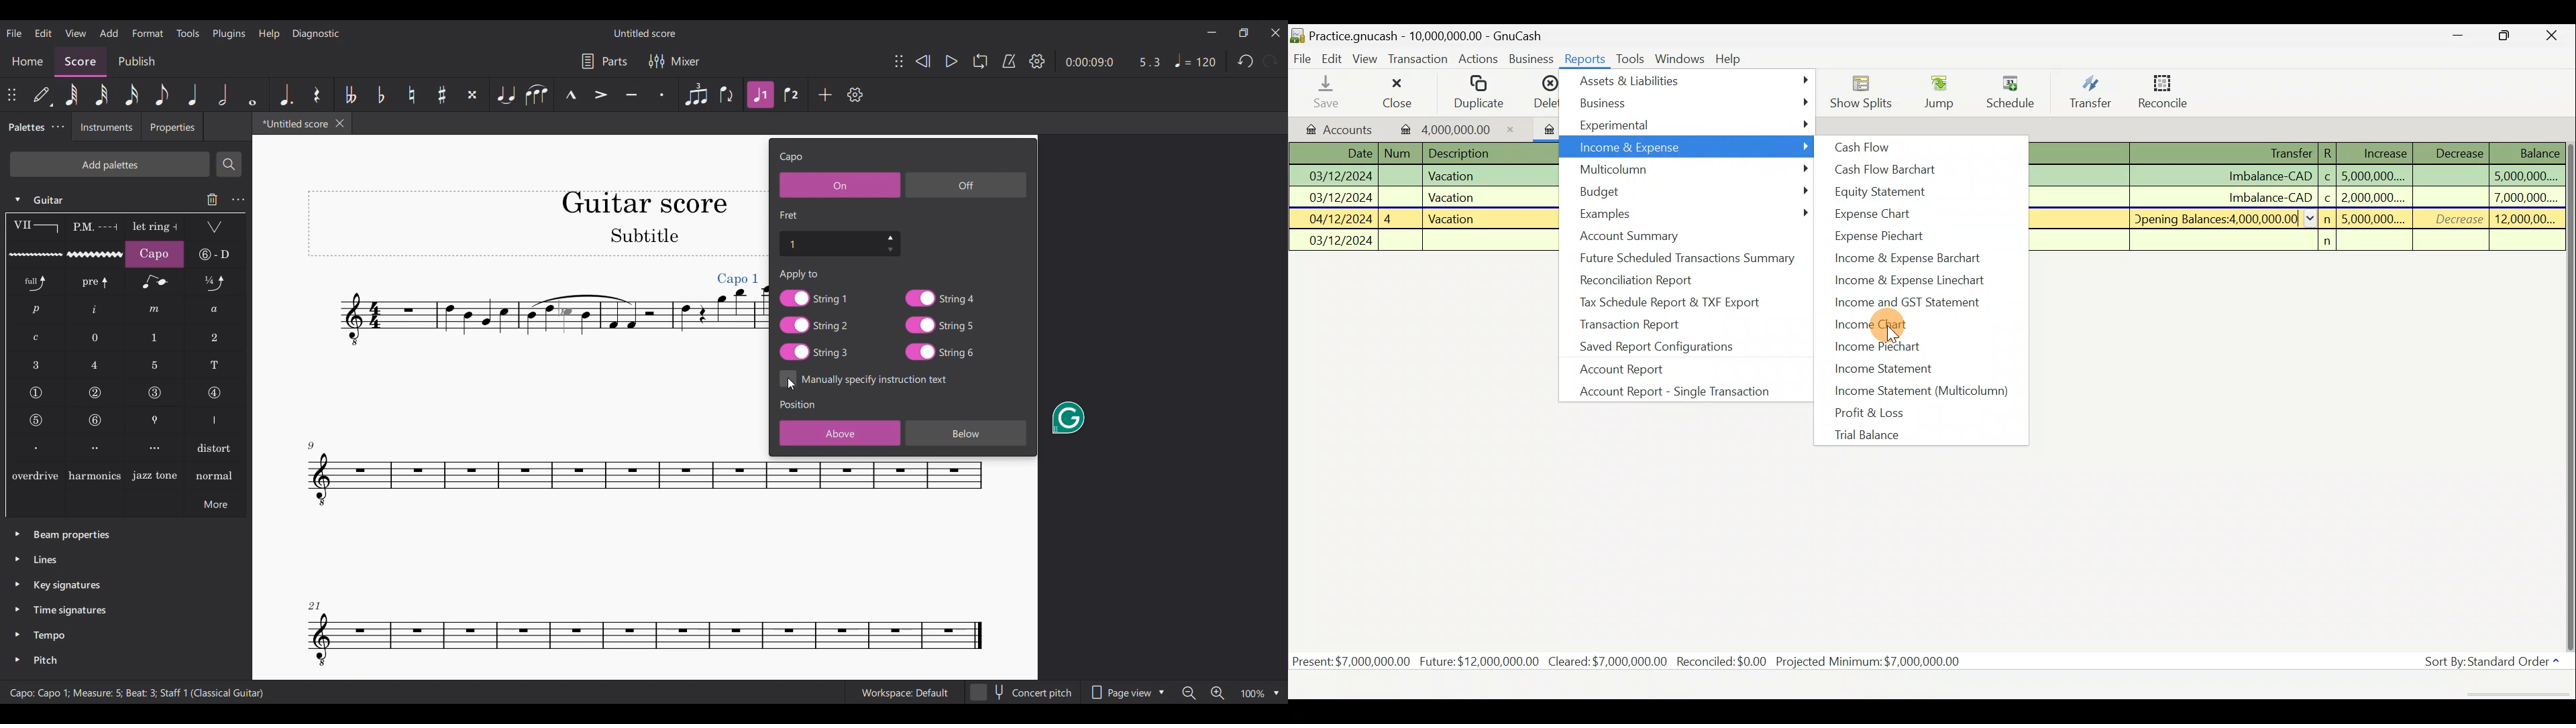 The image size is (2576, 728). I want to click on Rewind, so click(923, 61).